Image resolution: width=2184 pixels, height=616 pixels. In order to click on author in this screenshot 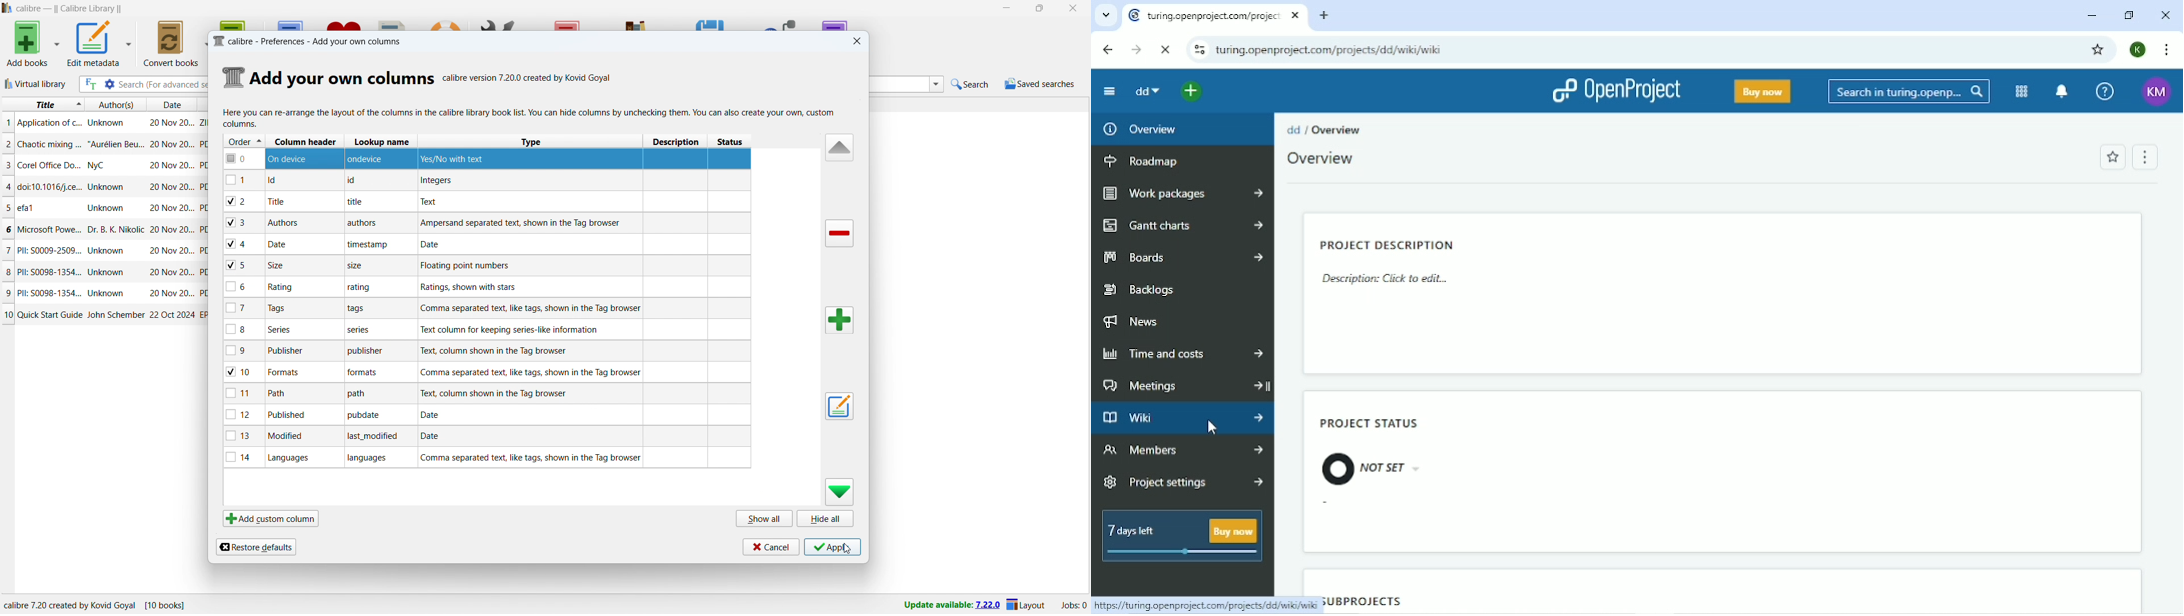, I will do `click(107, 208)`.